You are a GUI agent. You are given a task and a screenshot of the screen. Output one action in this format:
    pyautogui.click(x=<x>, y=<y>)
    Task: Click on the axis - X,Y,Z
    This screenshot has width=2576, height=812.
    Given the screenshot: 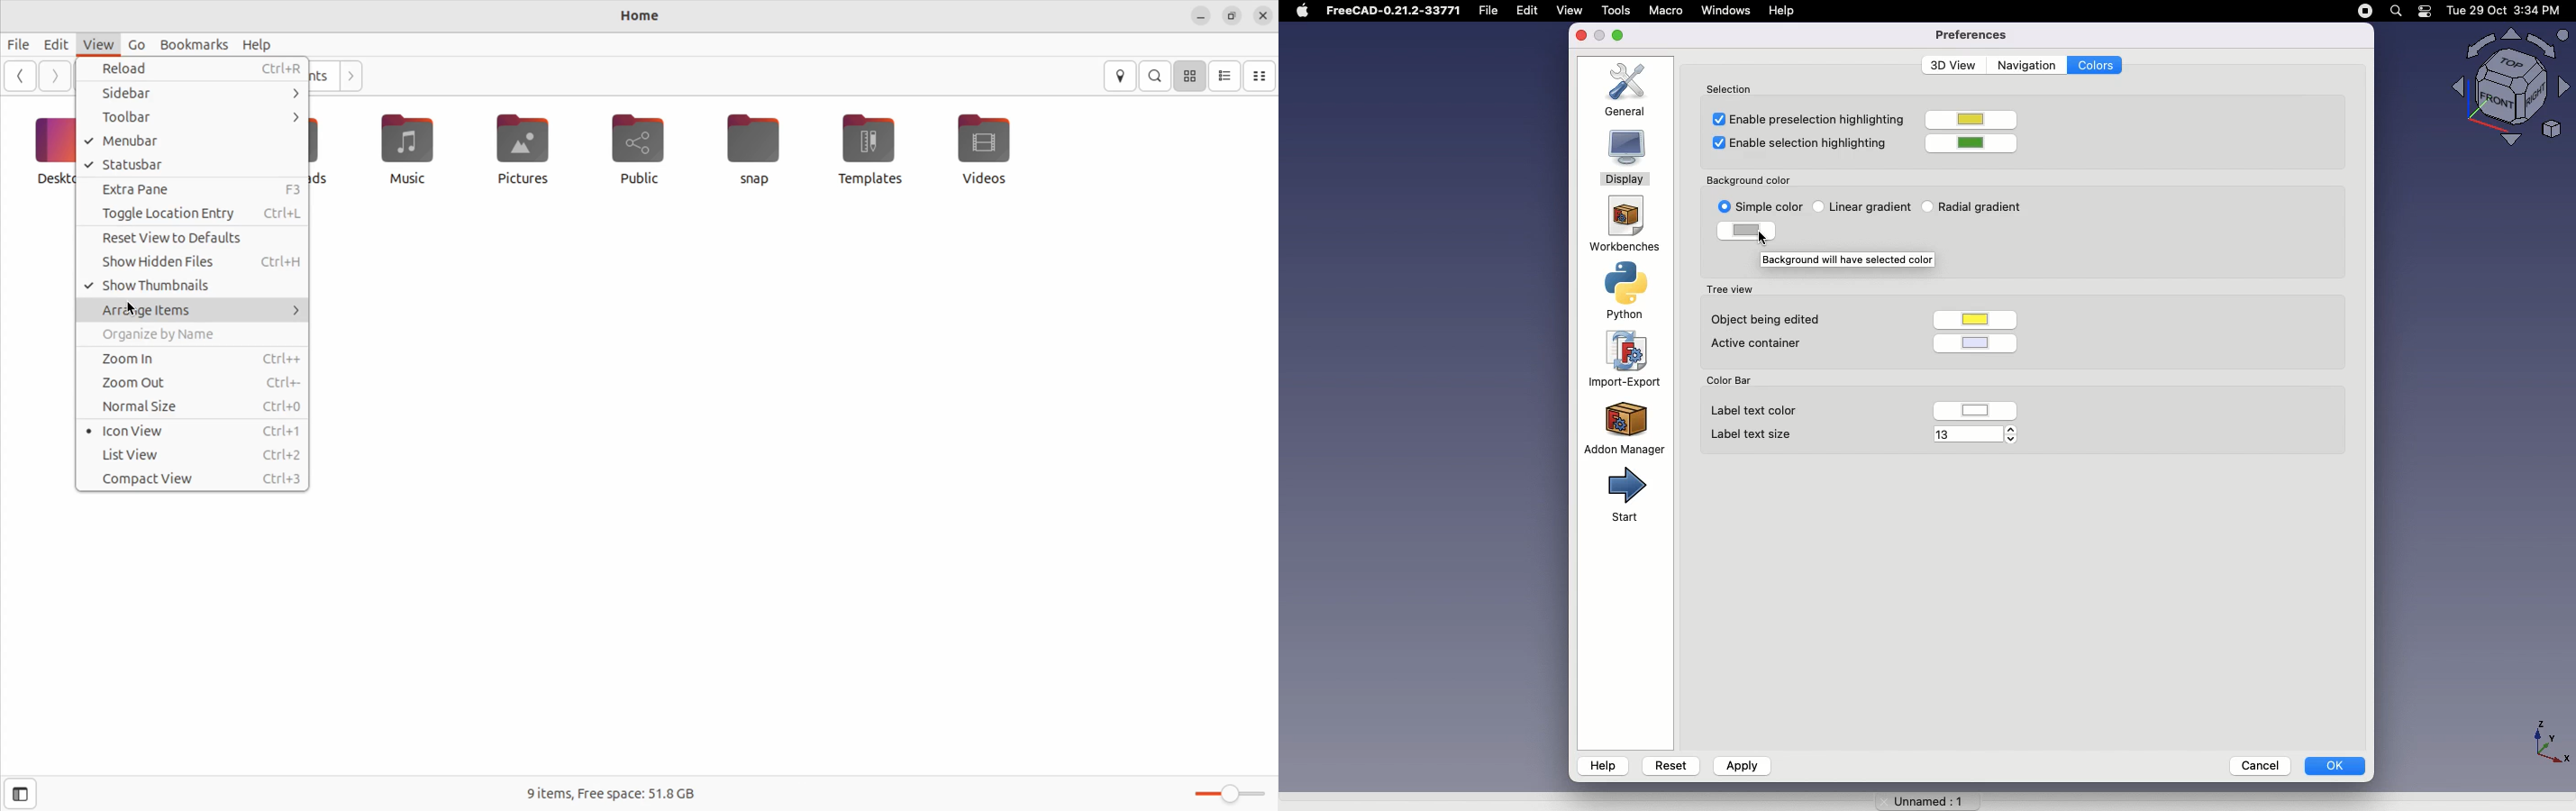 What is the action you would take?
    pyautogui.click(x=2548, y=739)
    